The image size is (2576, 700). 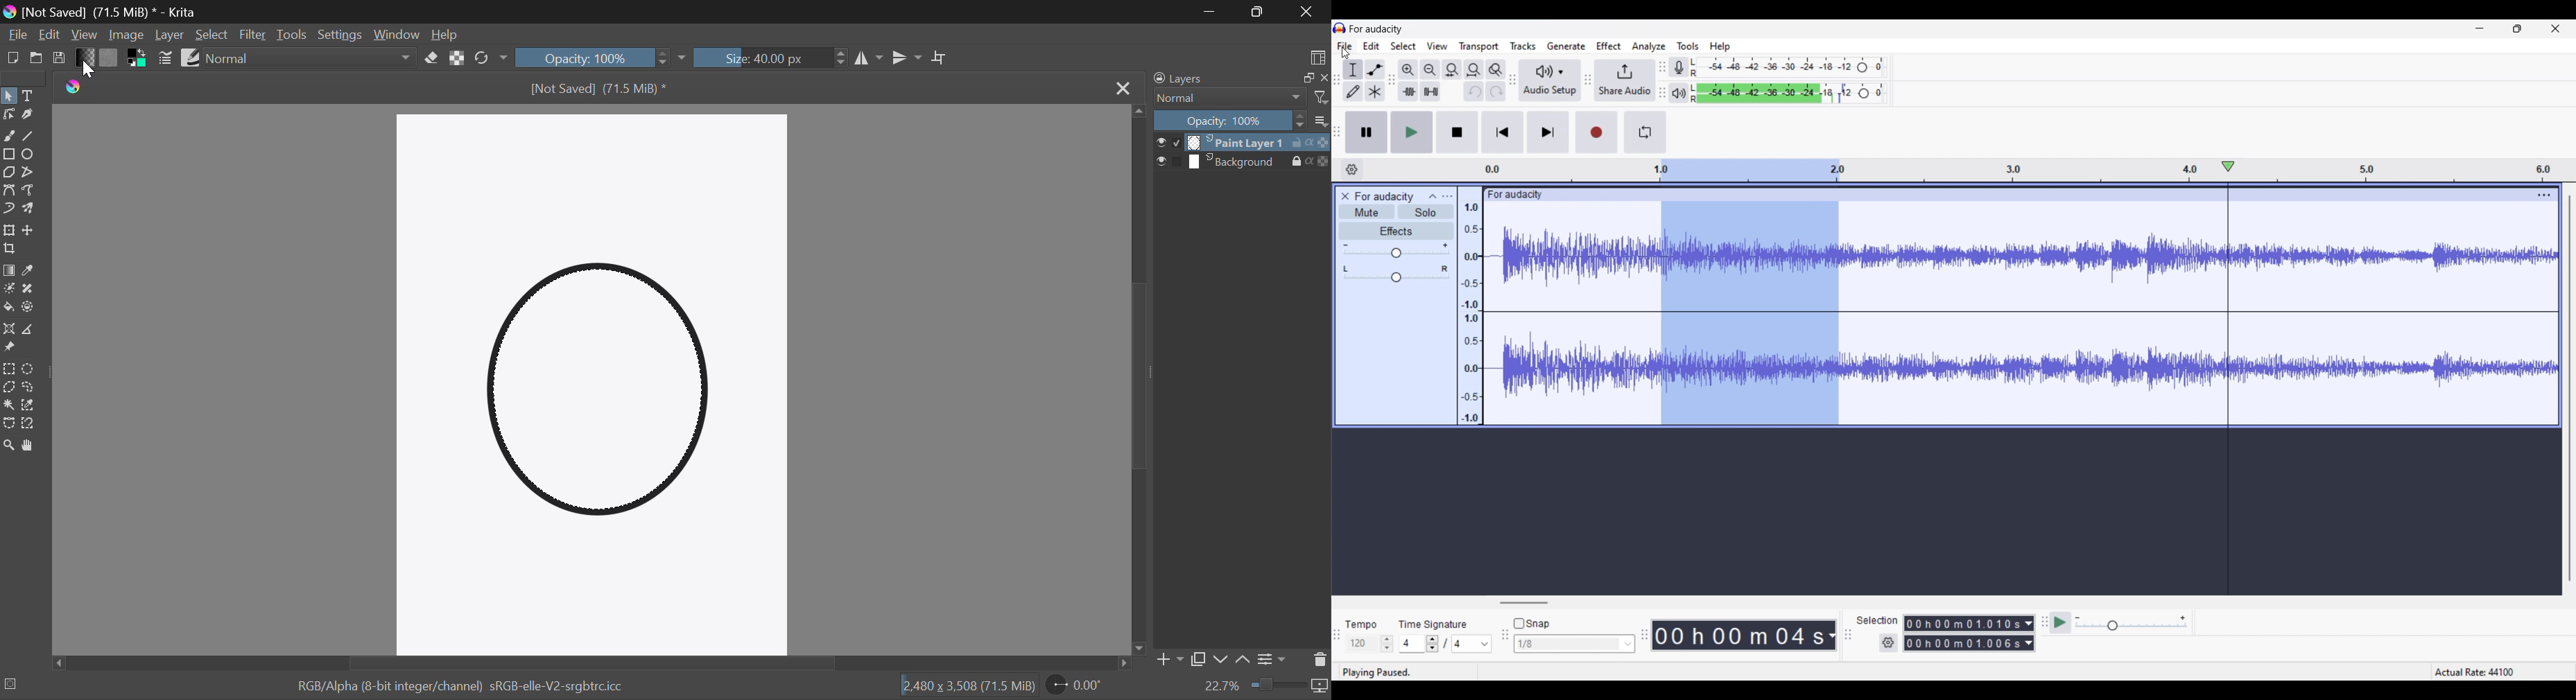 What do you see at coordinates (1474, 70) in the screenshot?
I see `Fit track to width` at bounding box center [1474, 70].